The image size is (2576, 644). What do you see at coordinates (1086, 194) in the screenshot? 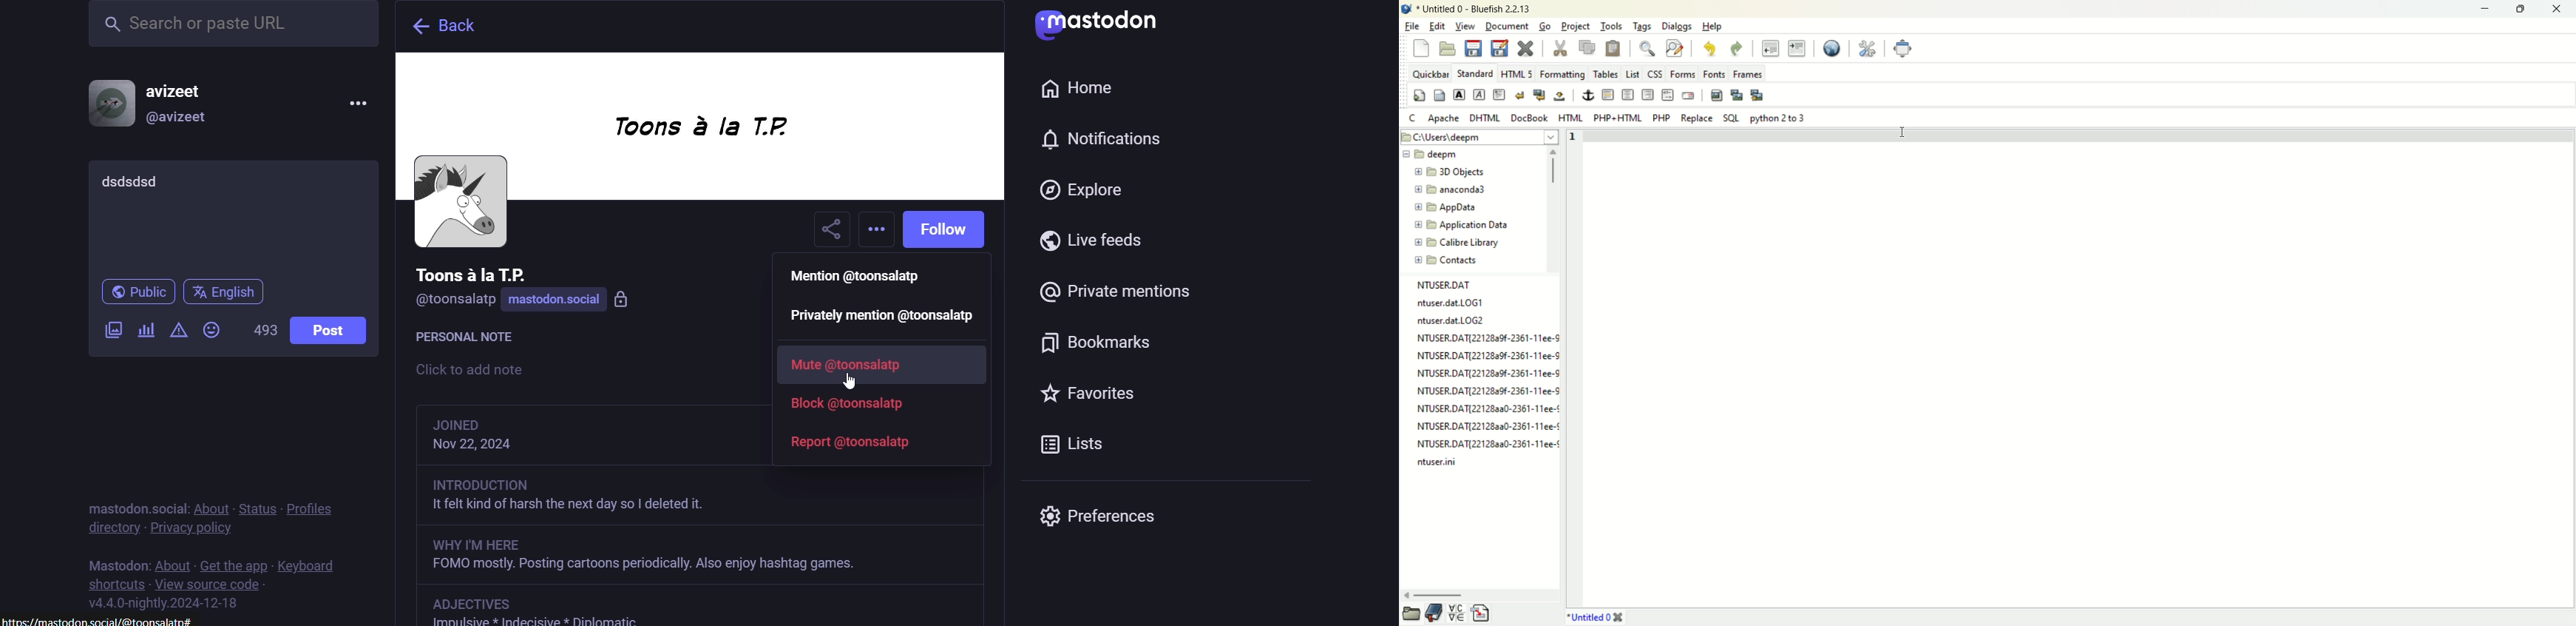
I see `explore ` at bounding box center [1086, 194].